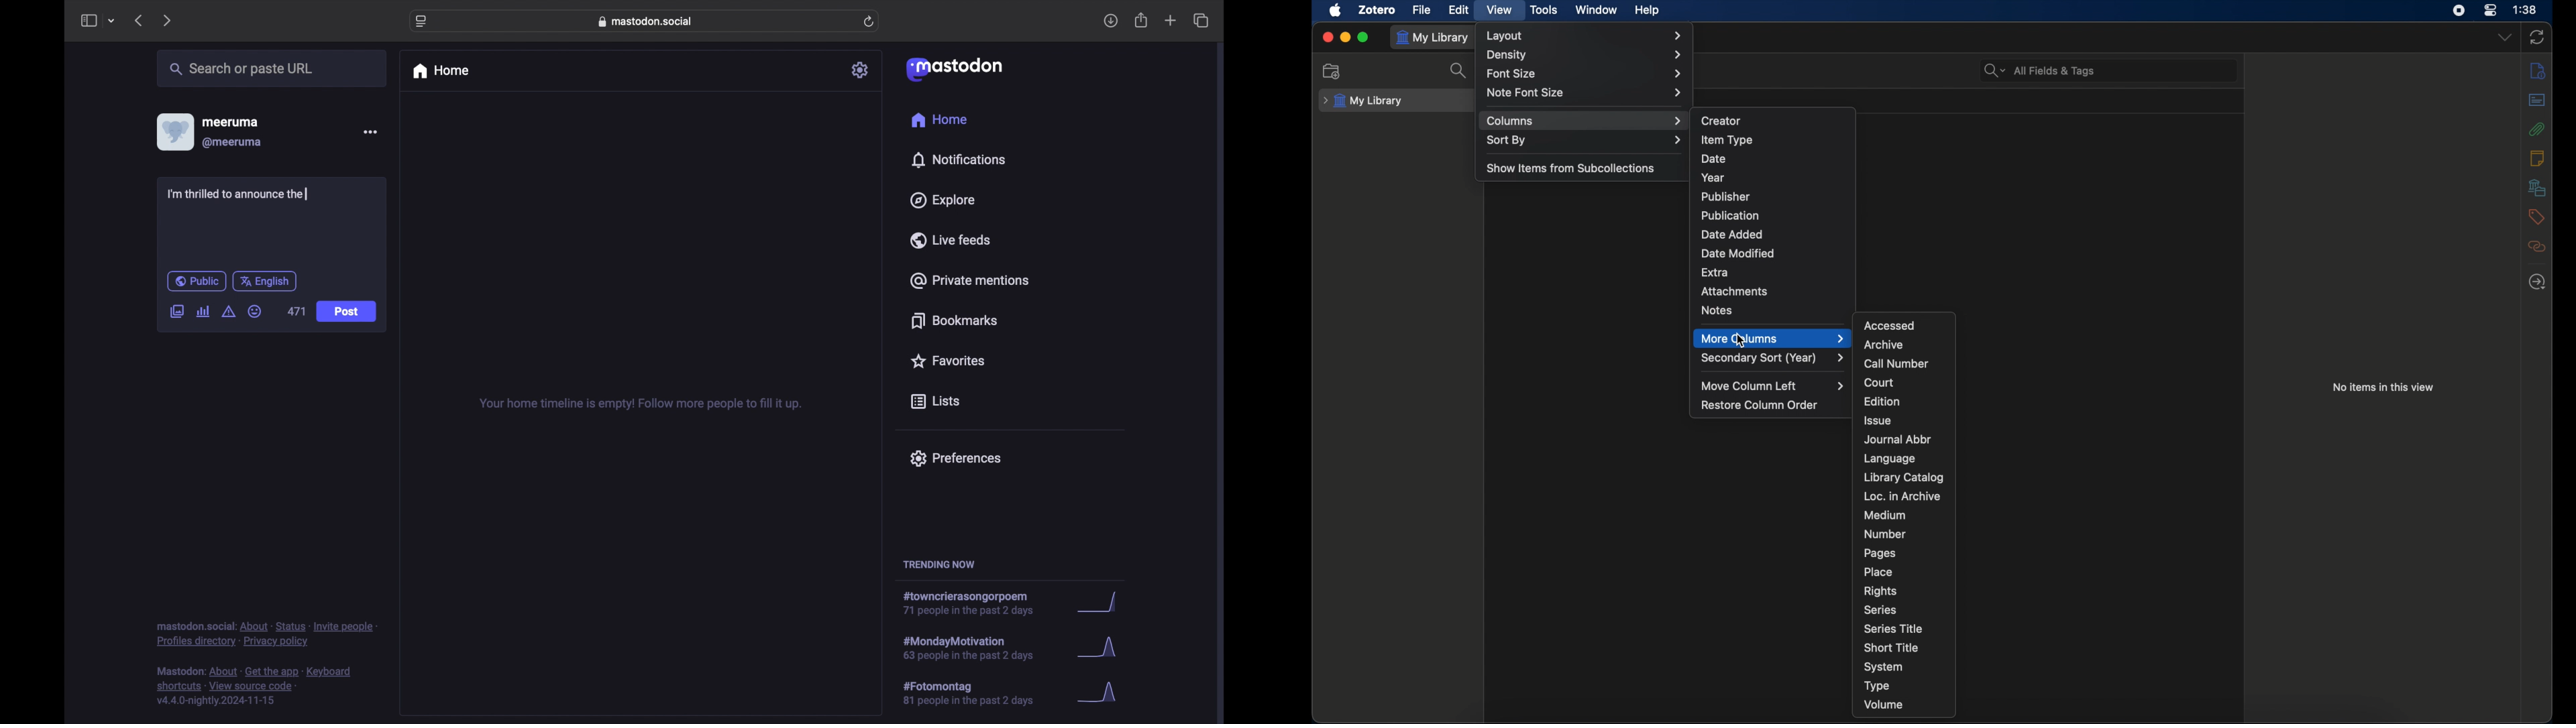 The image size is (2576, 728). I want to click on my library, so click(1436, 38).